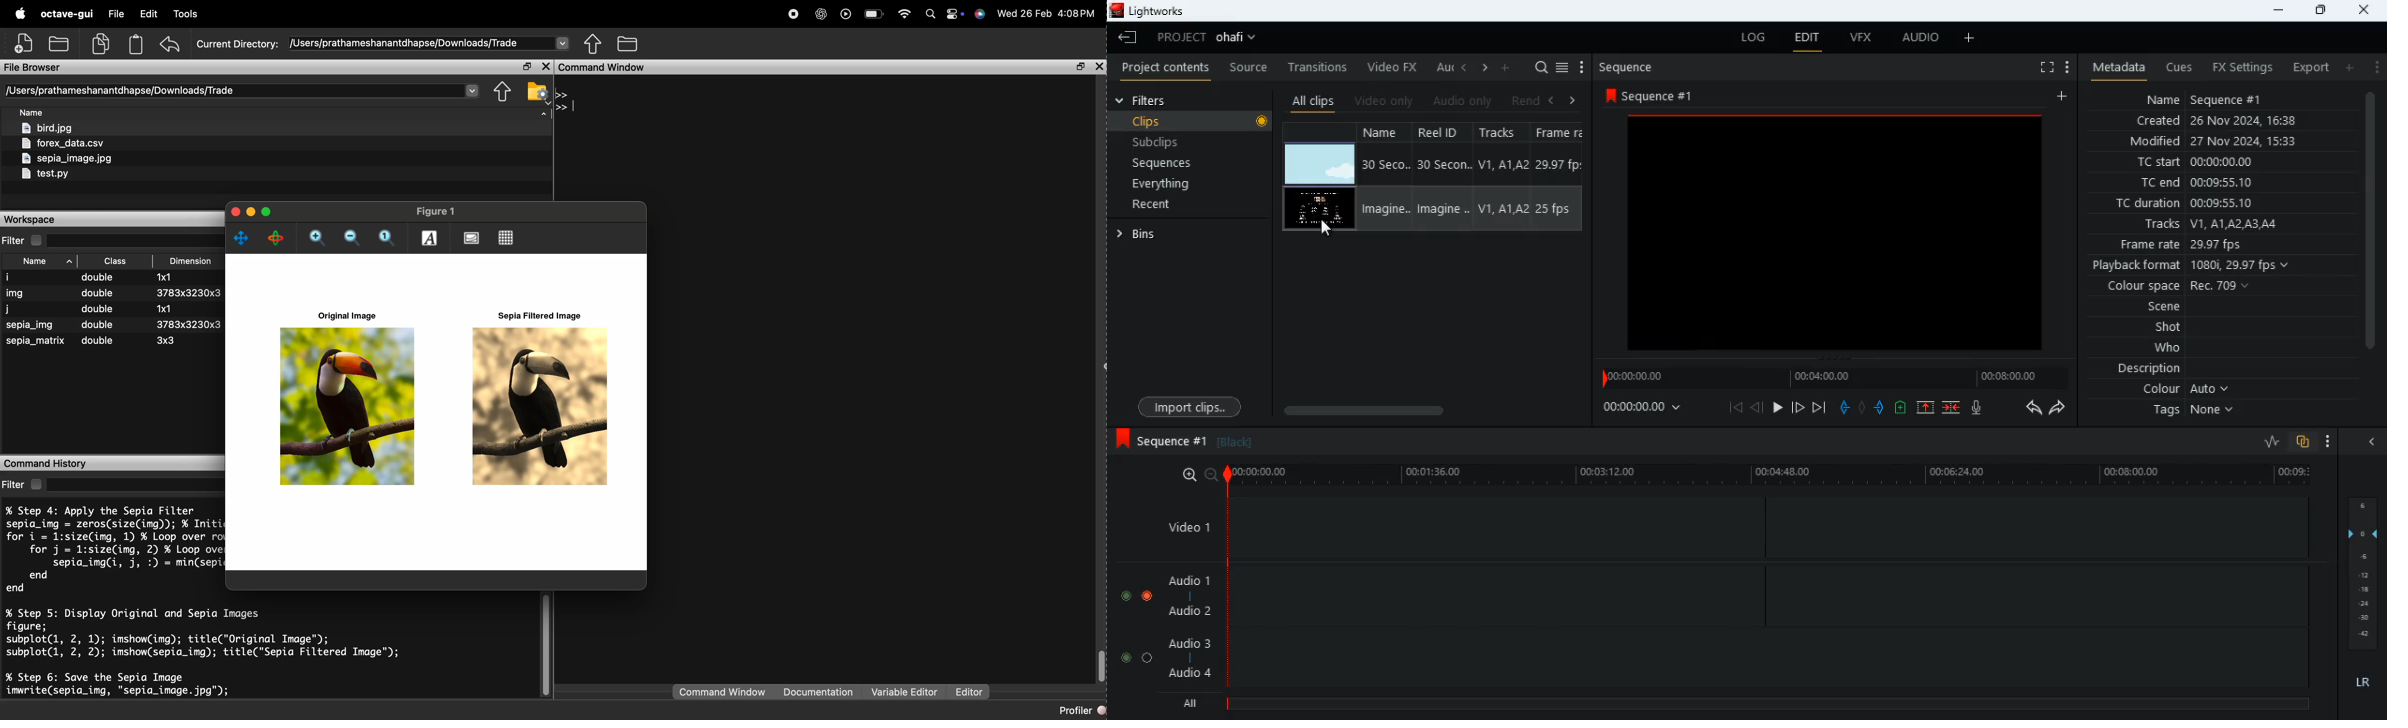 Image resolution: width=2408 pixels, height=728 pixels. I want to click on Current Directory:, so click(237, 45).